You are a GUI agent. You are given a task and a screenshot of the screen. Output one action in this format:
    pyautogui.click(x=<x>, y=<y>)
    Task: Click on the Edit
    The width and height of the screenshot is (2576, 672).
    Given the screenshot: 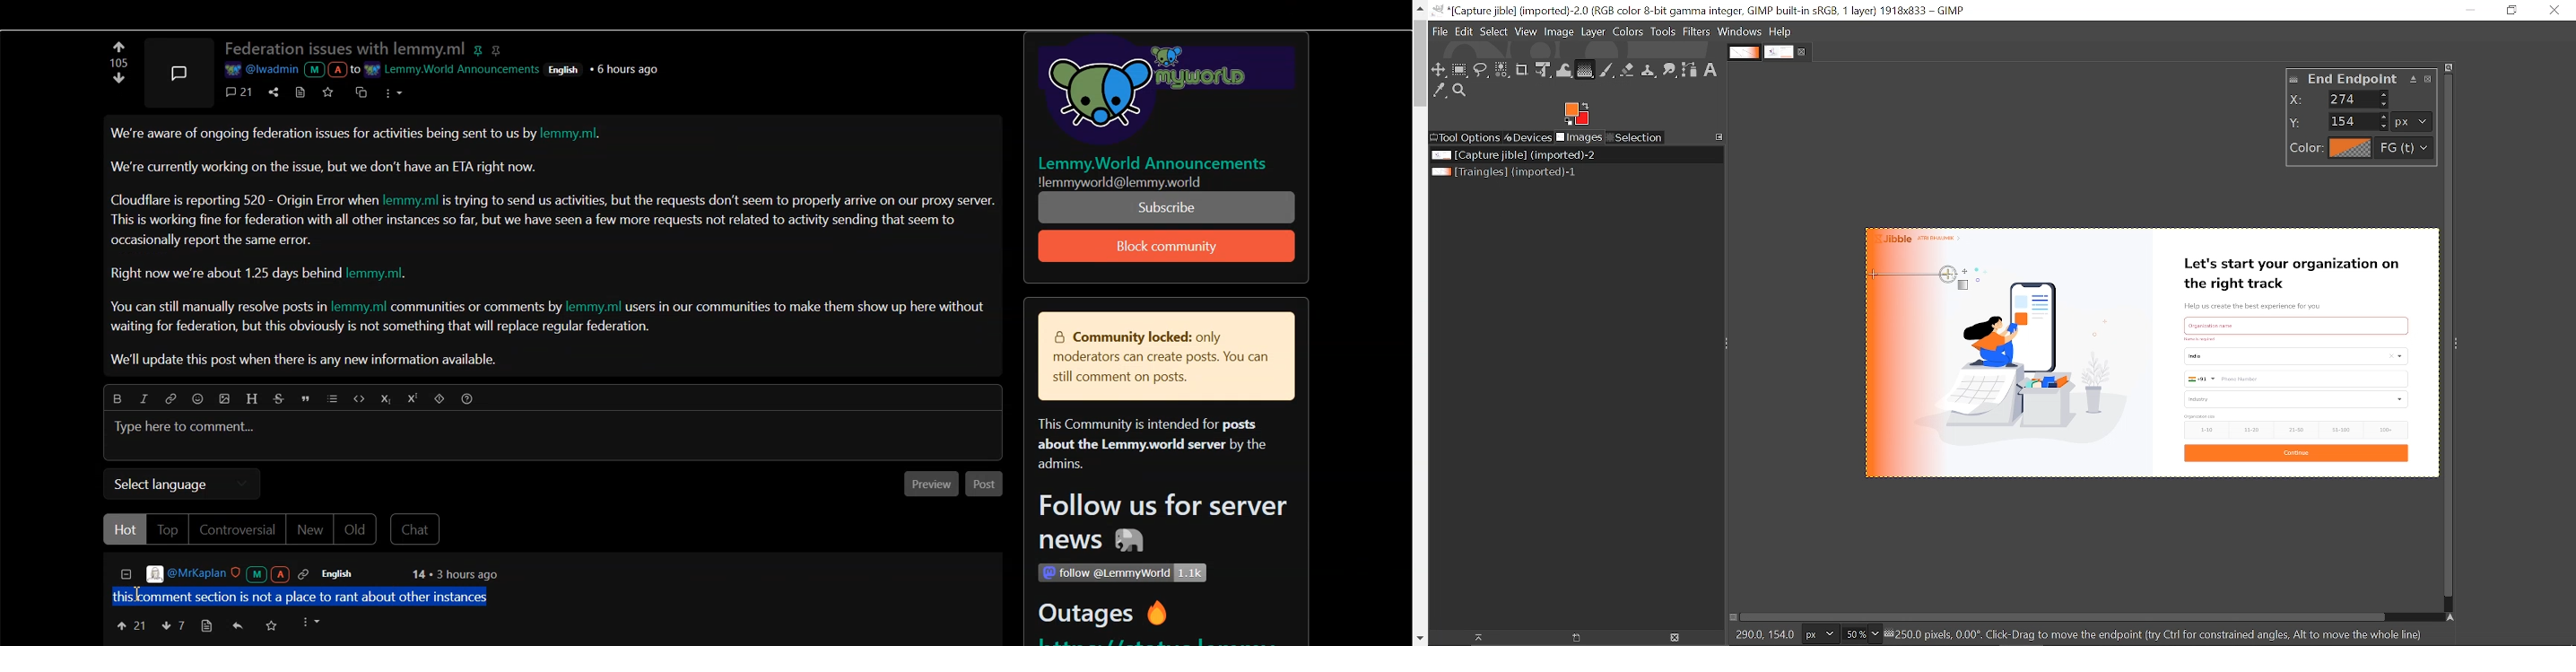 What is the action you would take?
    pyautogui.click(x=1463, y=31)
    